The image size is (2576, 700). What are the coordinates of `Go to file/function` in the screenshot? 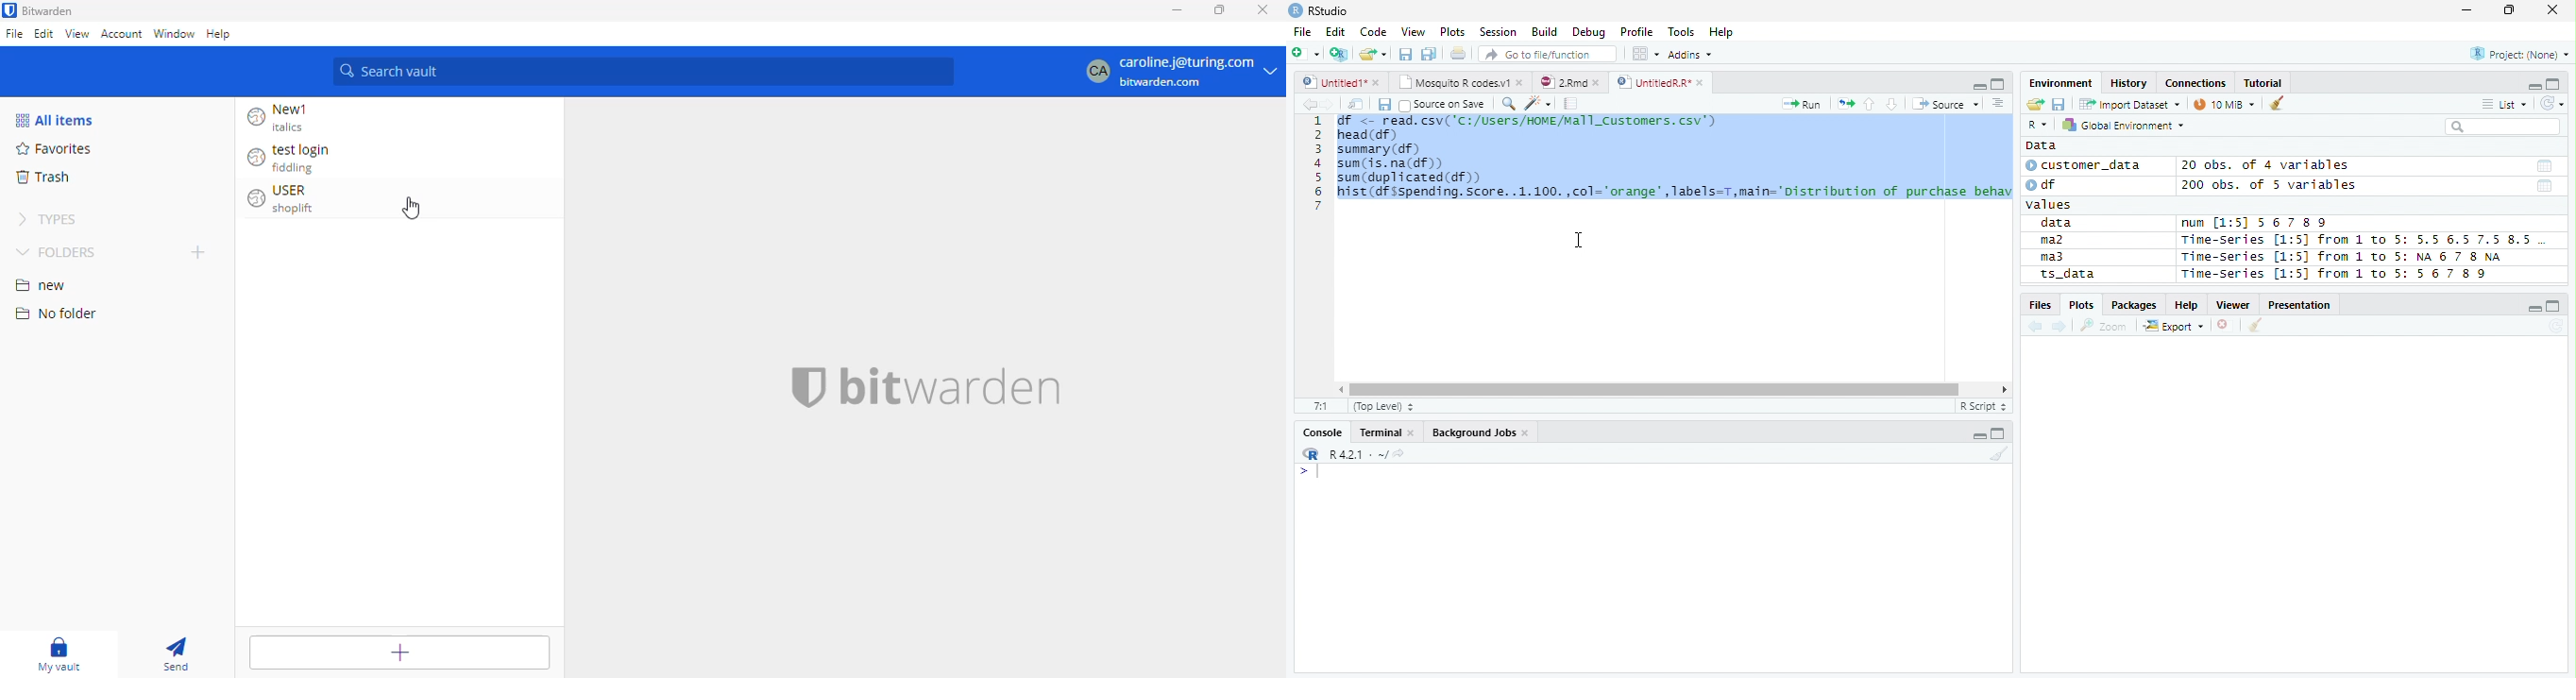 It's located at (1545, 55).